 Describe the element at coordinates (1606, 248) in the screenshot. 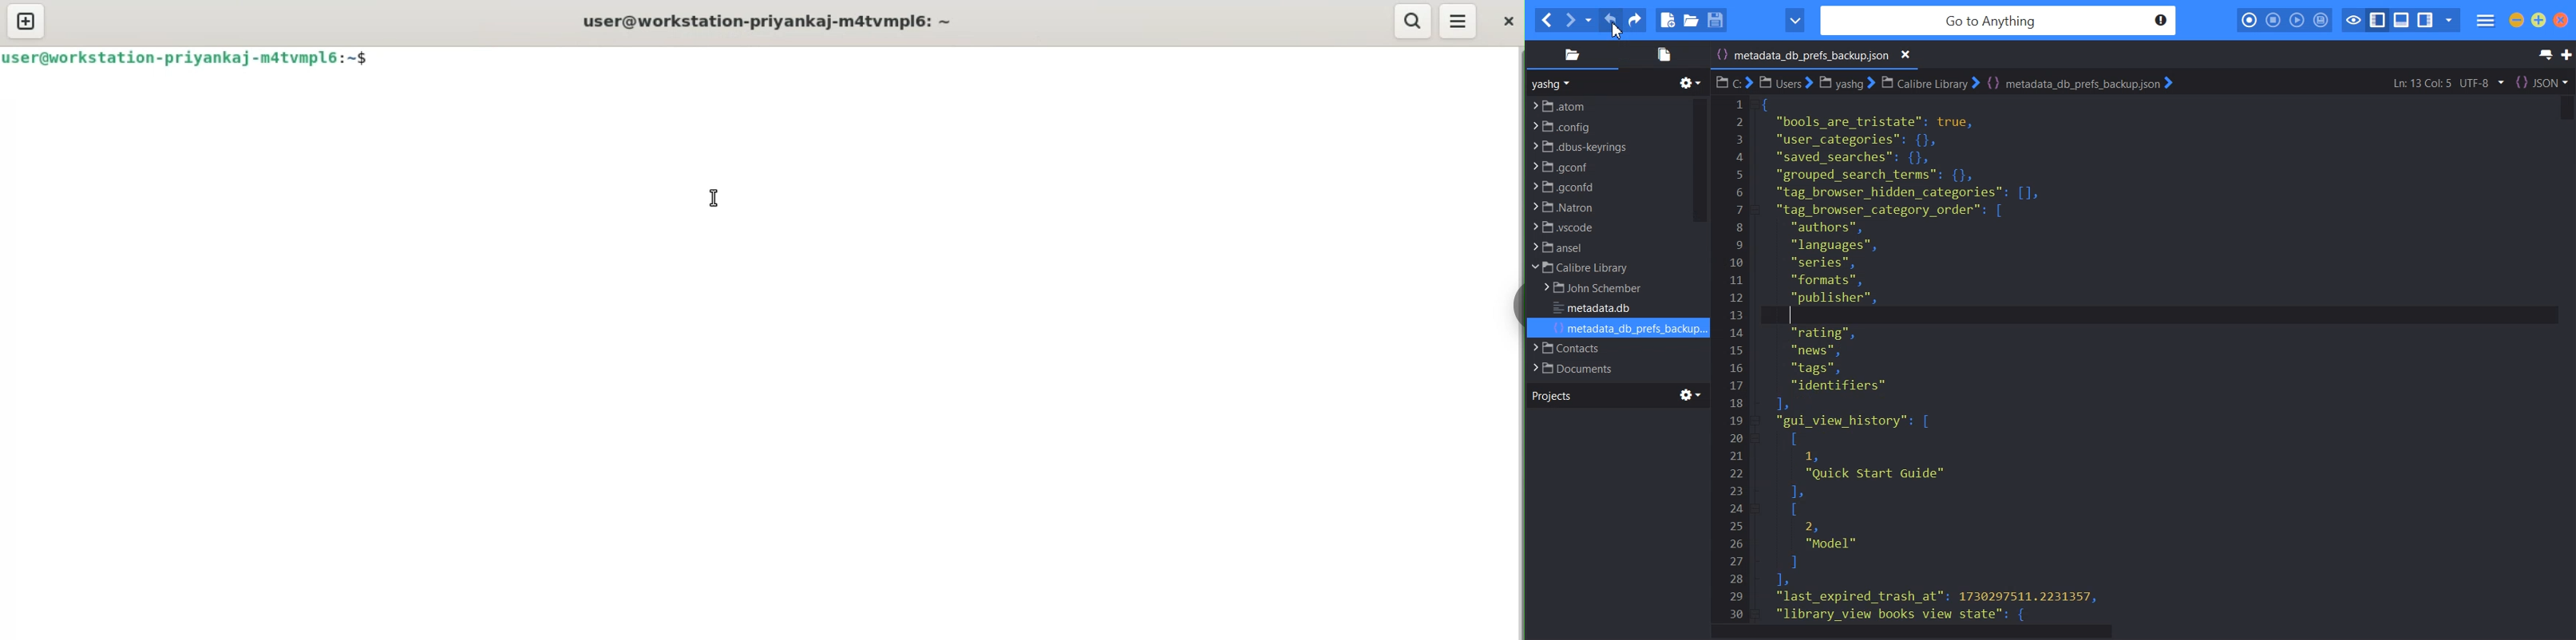

I see `File` at that location.